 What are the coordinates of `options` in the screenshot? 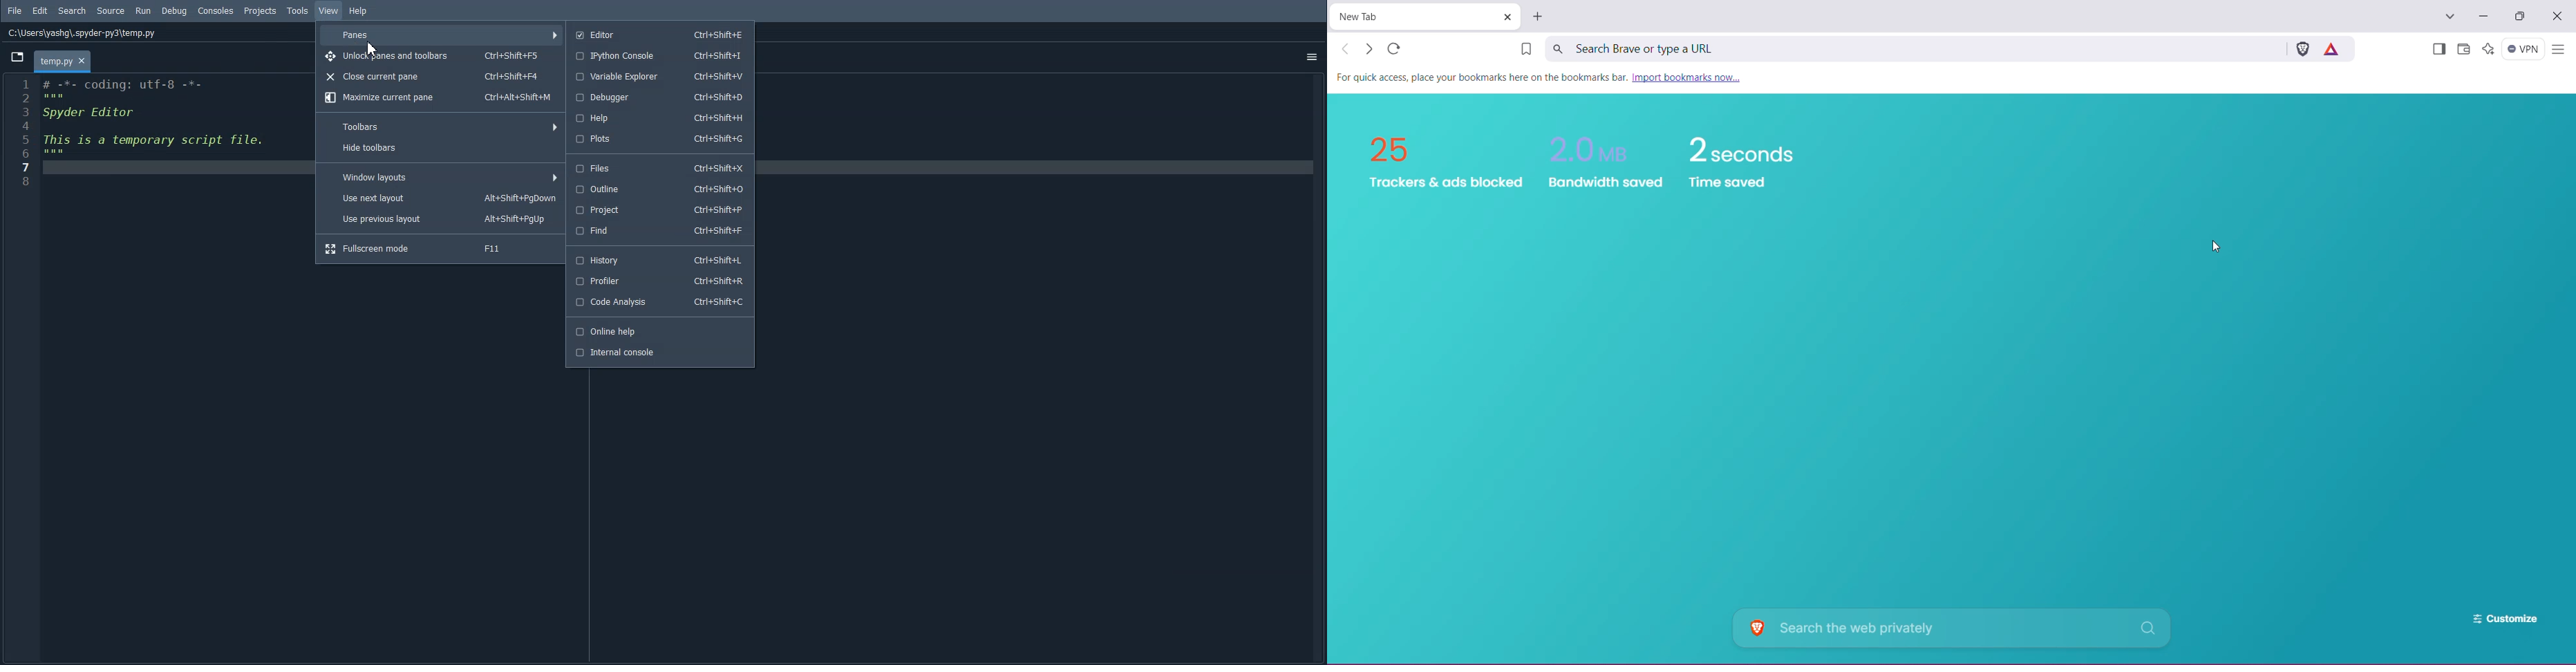 It's located at (1308, 53).